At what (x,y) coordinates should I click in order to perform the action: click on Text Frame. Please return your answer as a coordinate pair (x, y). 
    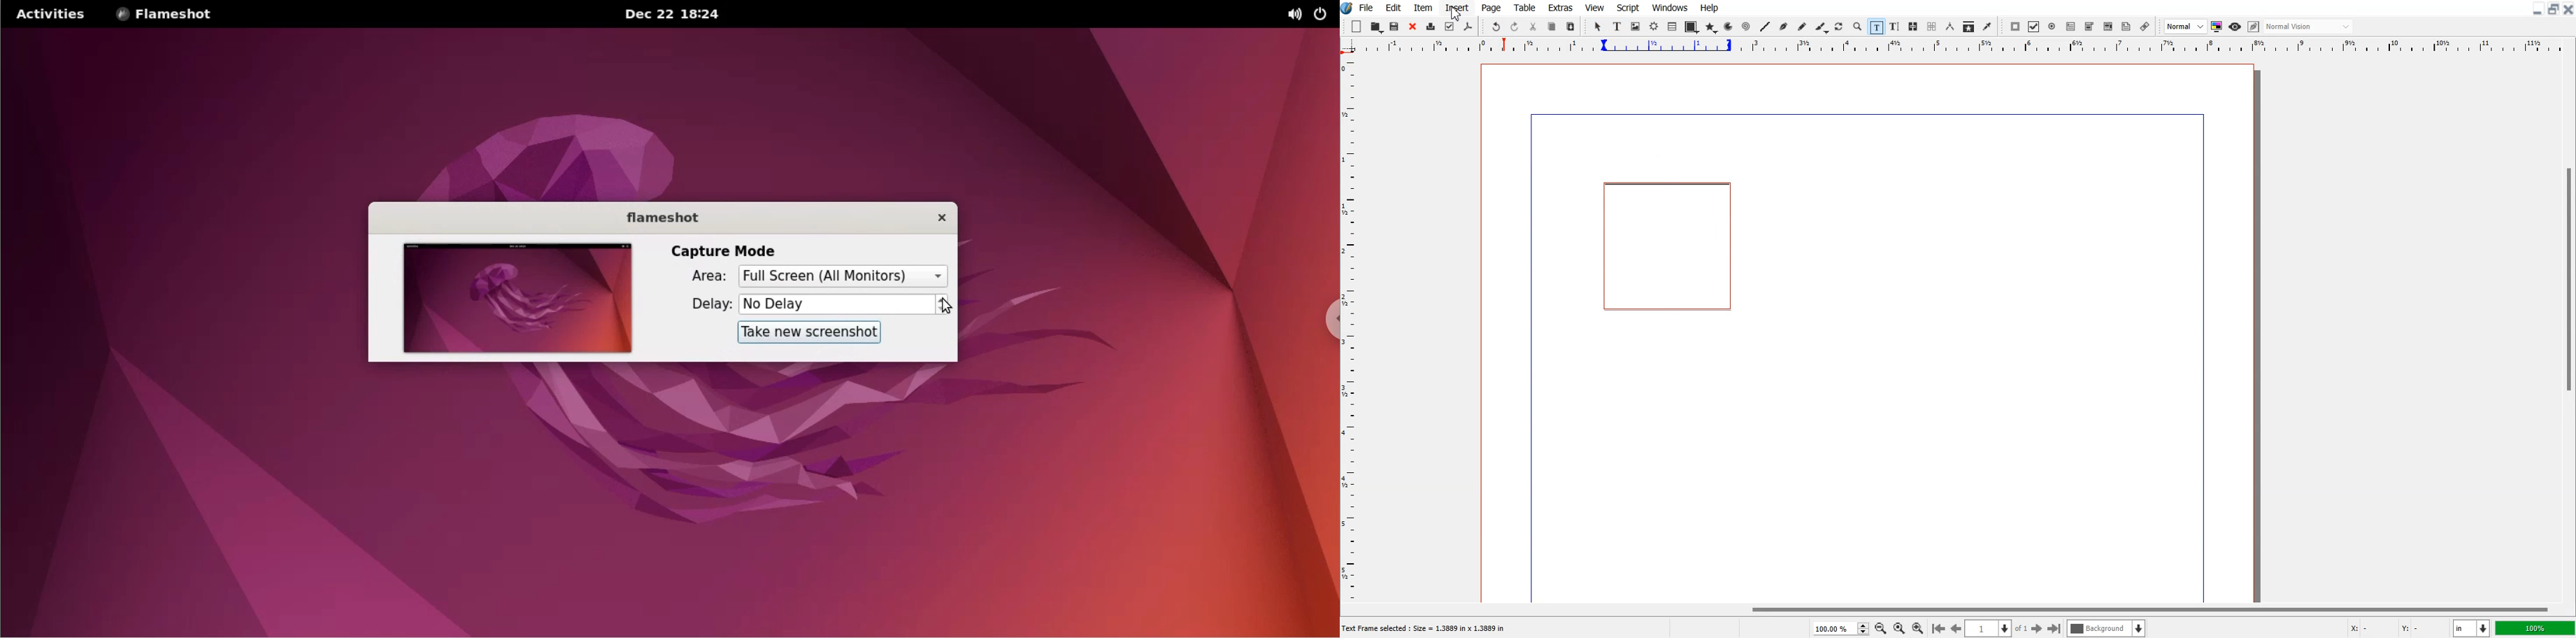
    Looking at the image, I should click on (1664, 249).